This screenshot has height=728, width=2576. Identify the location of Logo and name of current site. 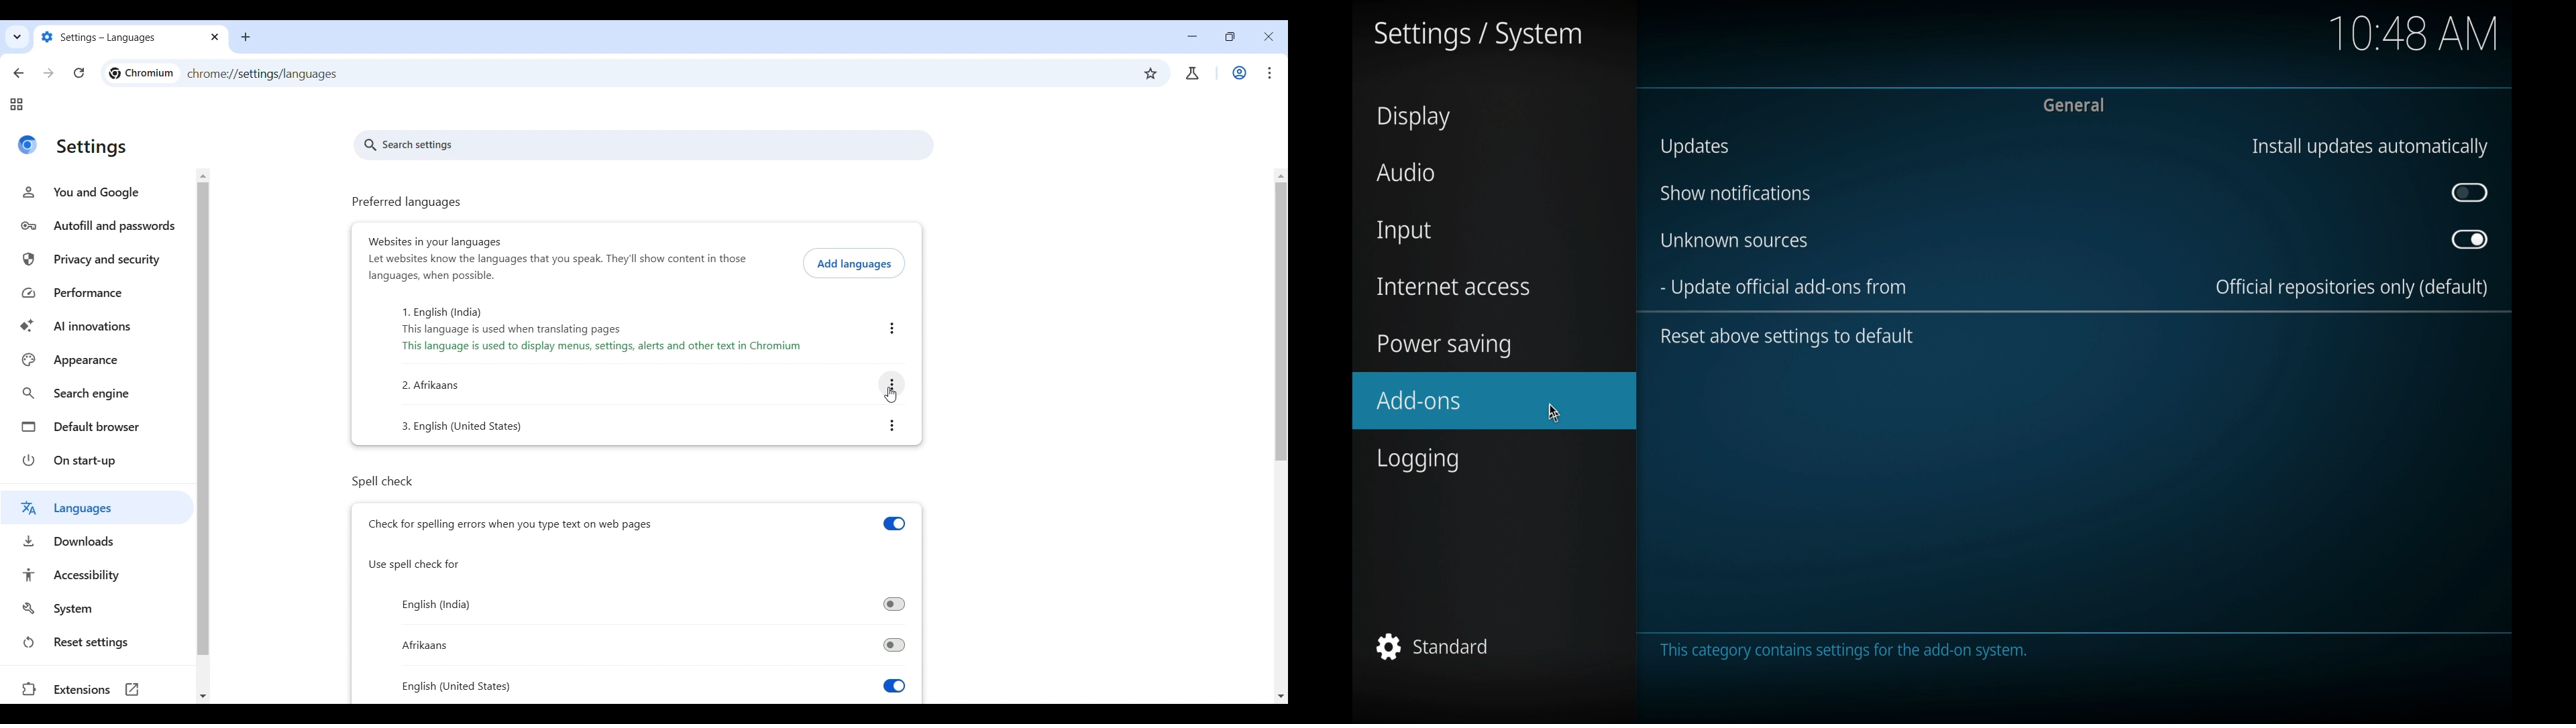
(142, 73).